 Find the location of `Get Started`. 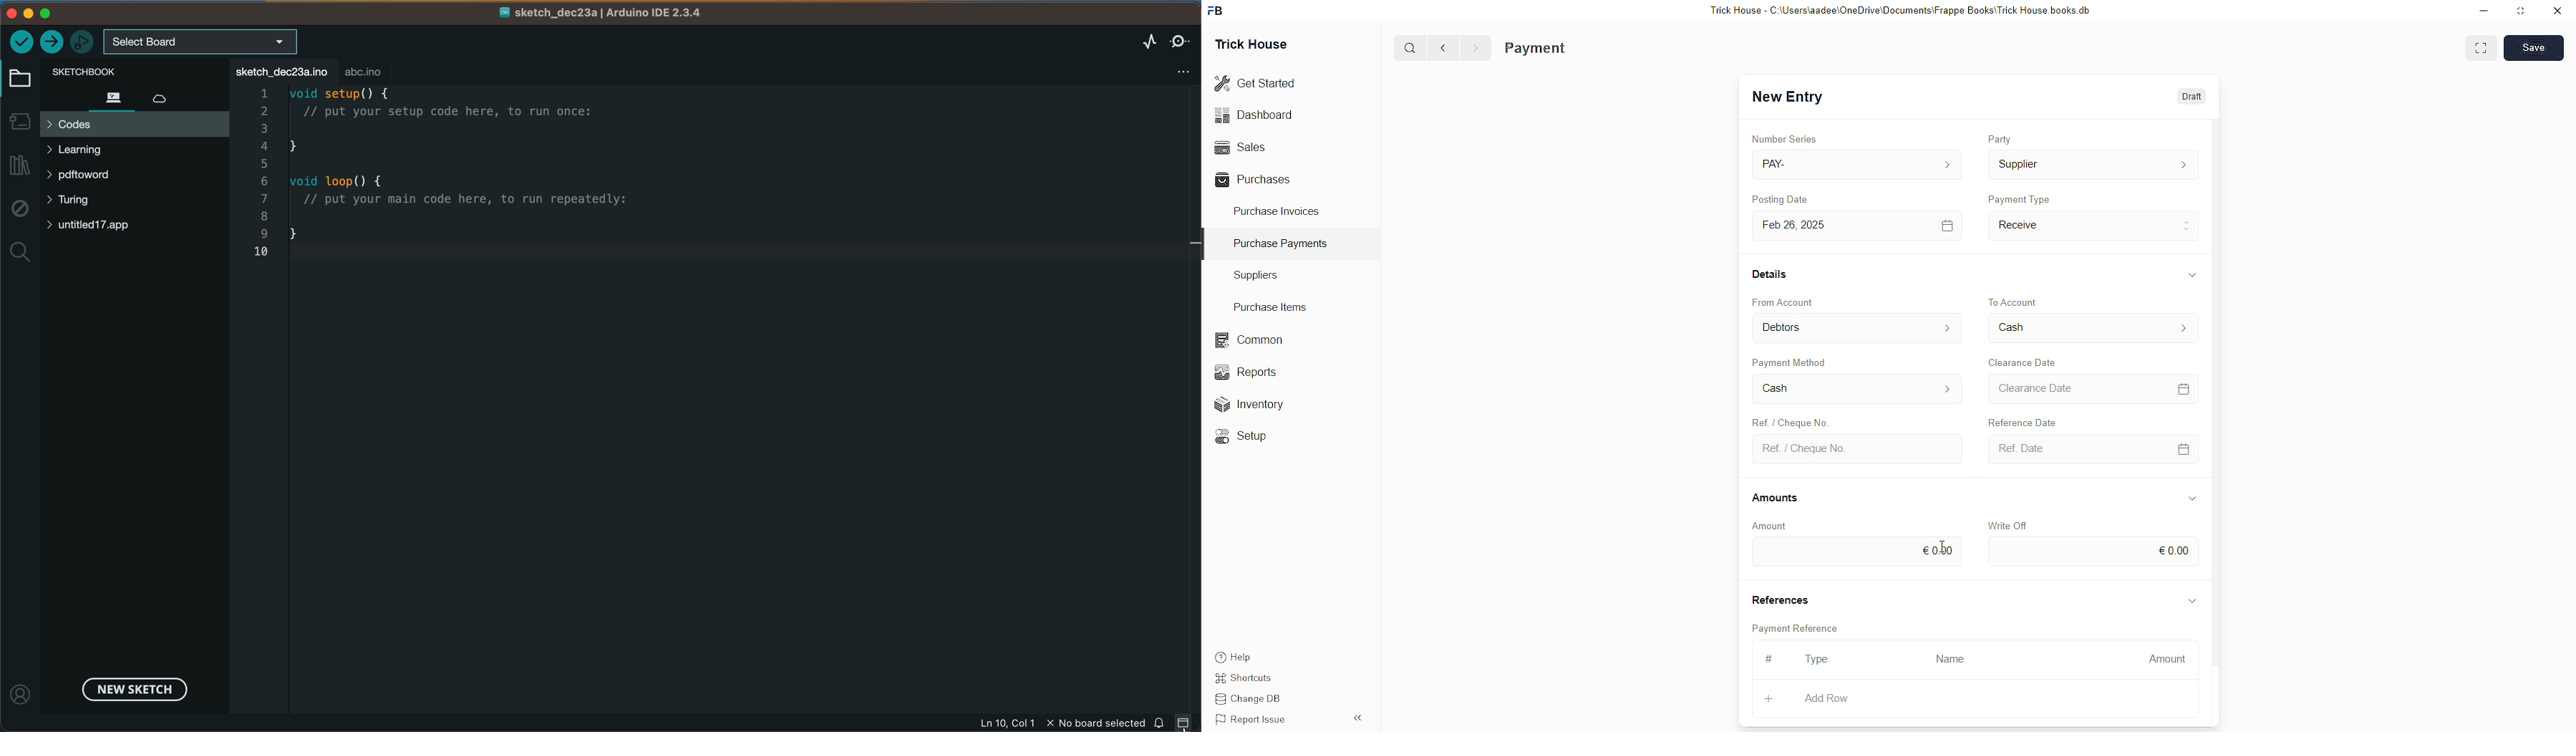

Get Started is located at coordinates (1258, 82).